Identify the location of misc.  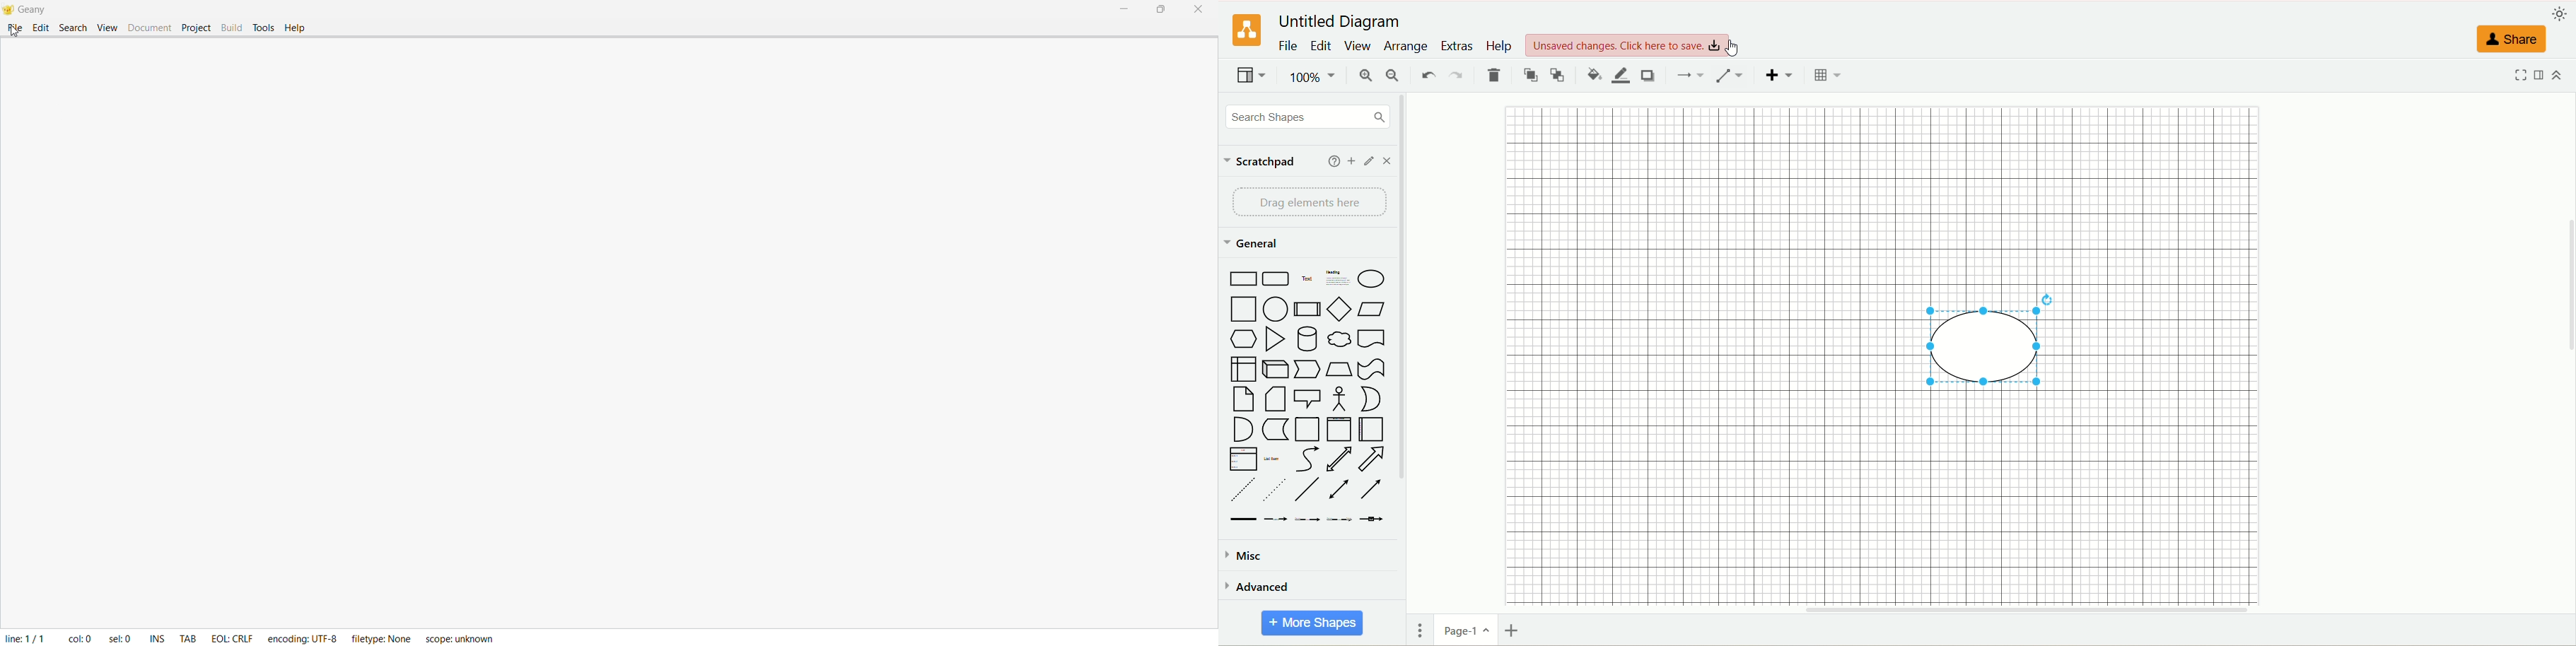
(1246, 557).